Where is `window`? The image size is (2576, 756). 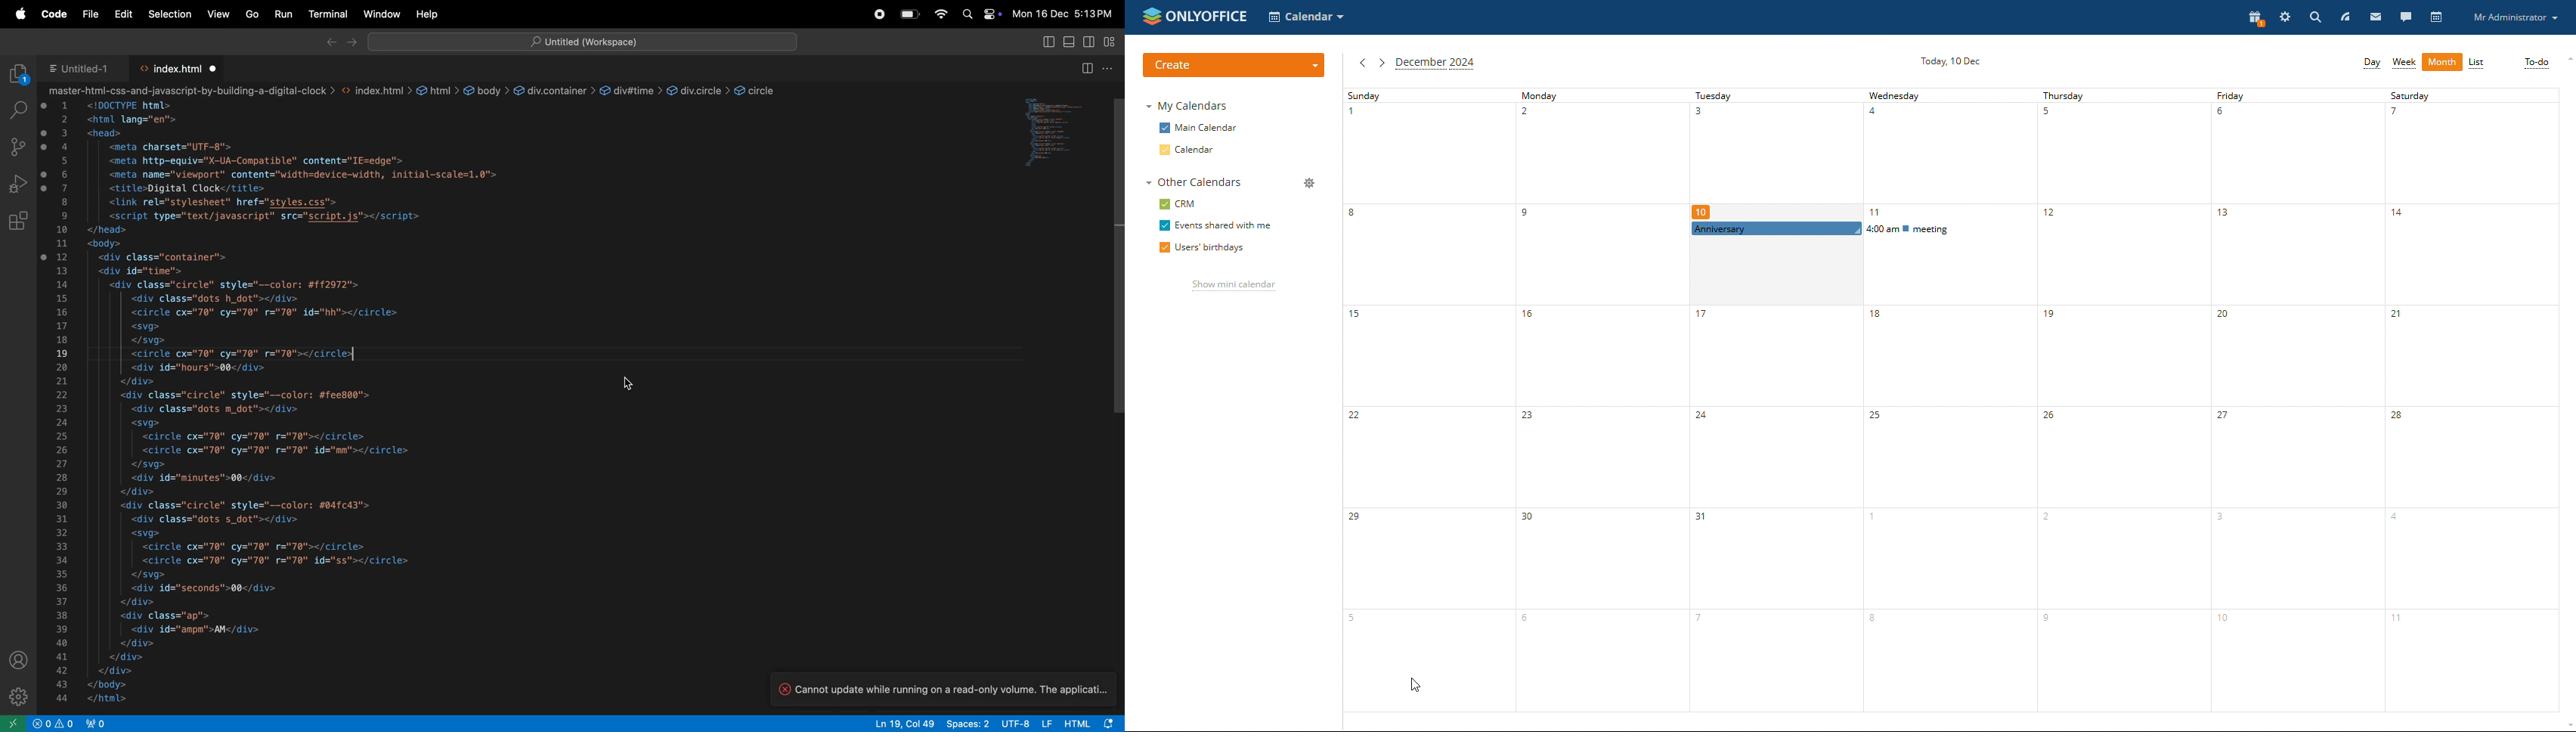 window is located at coordinates (380, 14).